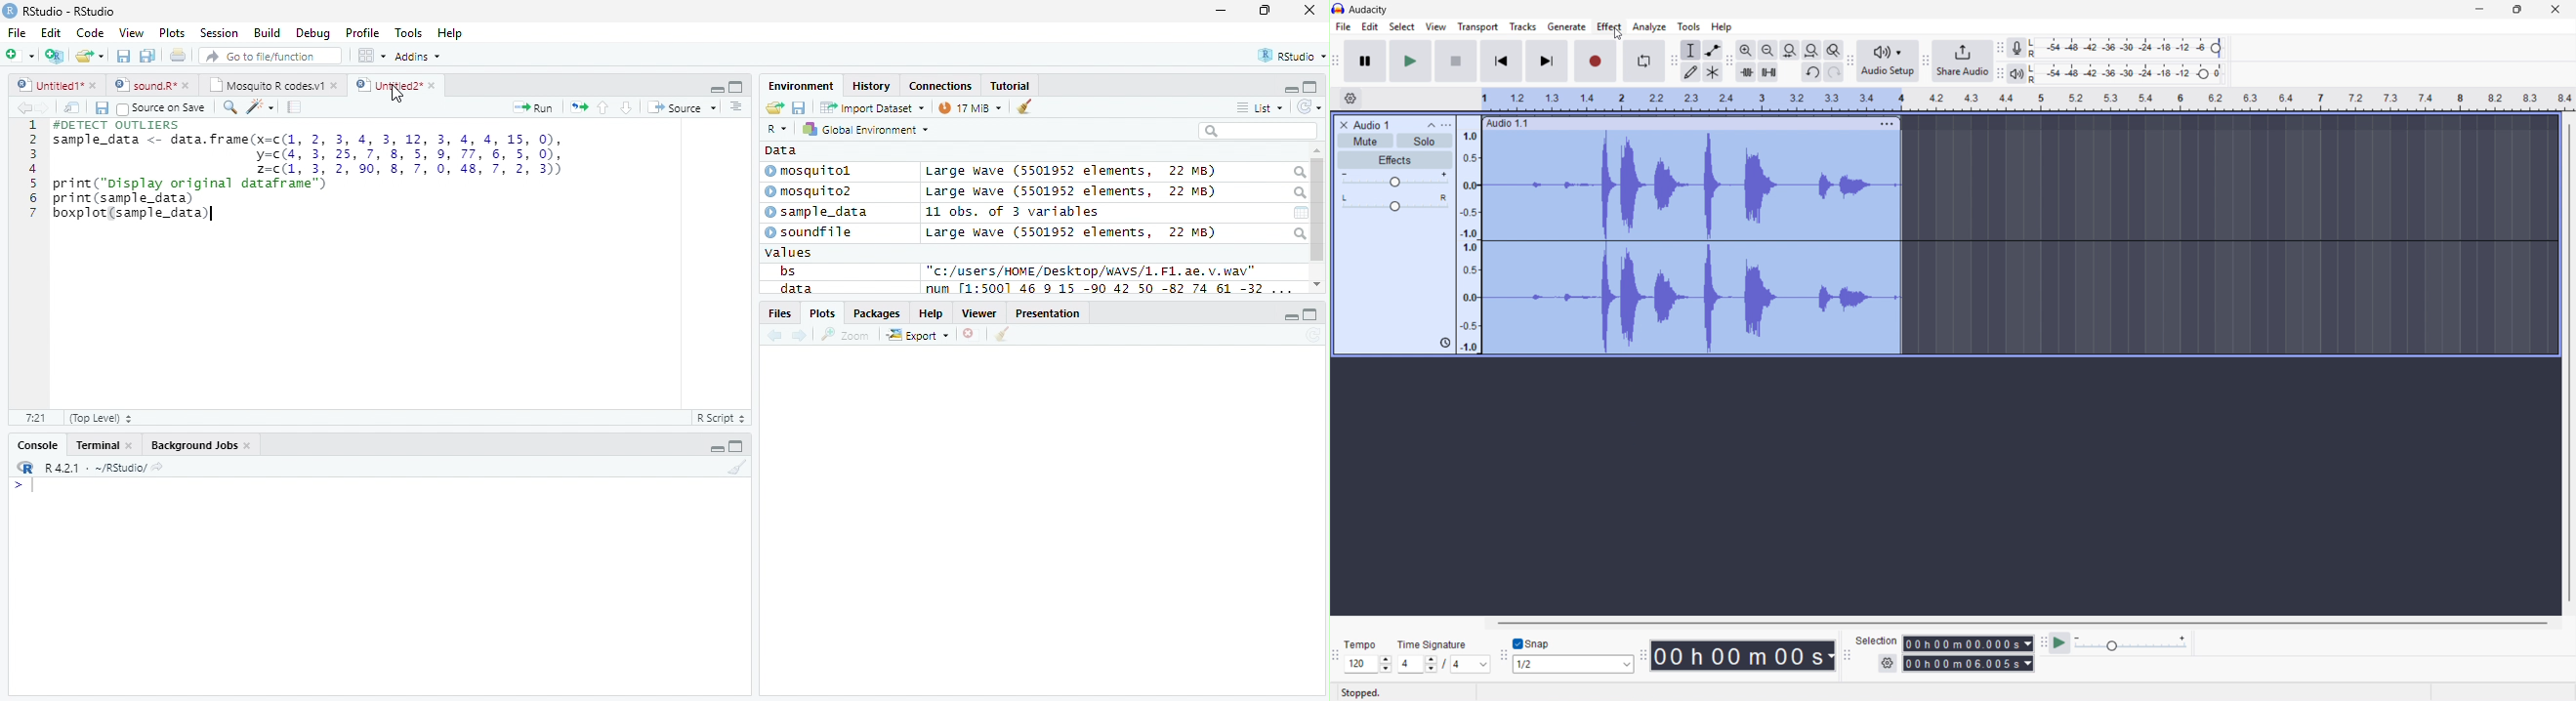 The height and width of the screenshot is (728, 2576). What do you see at coordinates (1317, 151) in the screenshot?
I see `scroll up` at bounding box center [1317, 151].